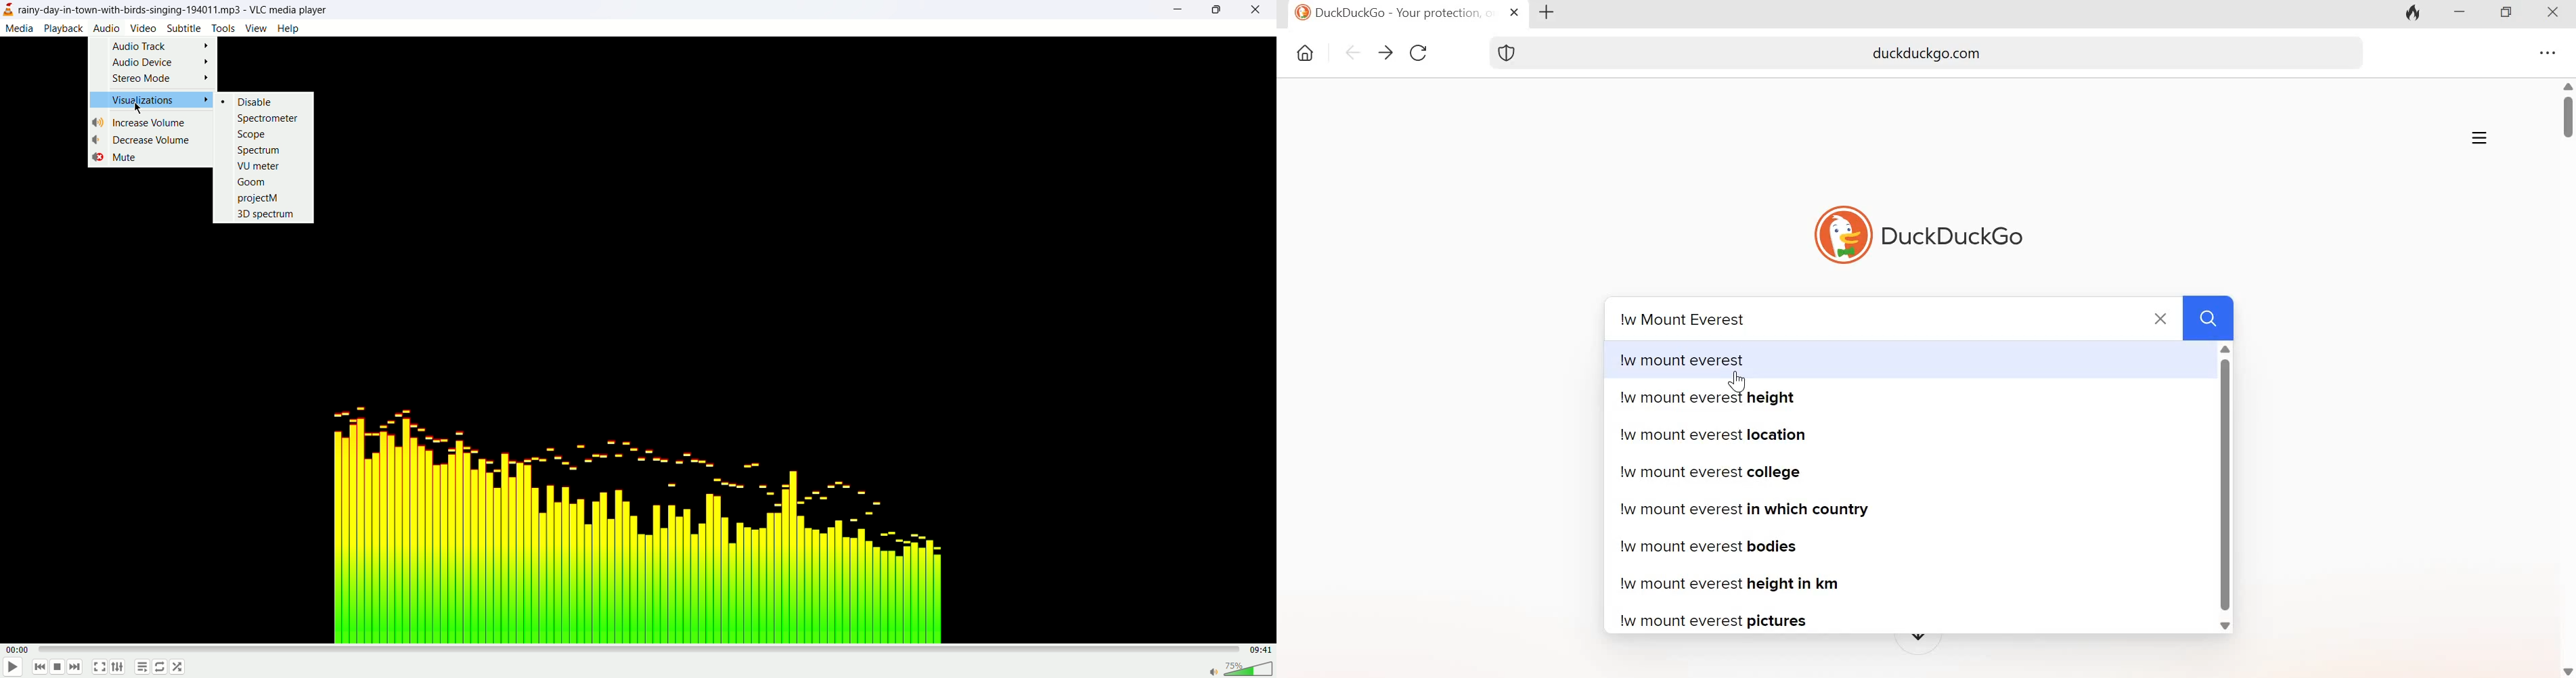  I want to click on Home, so click(1303, 53).